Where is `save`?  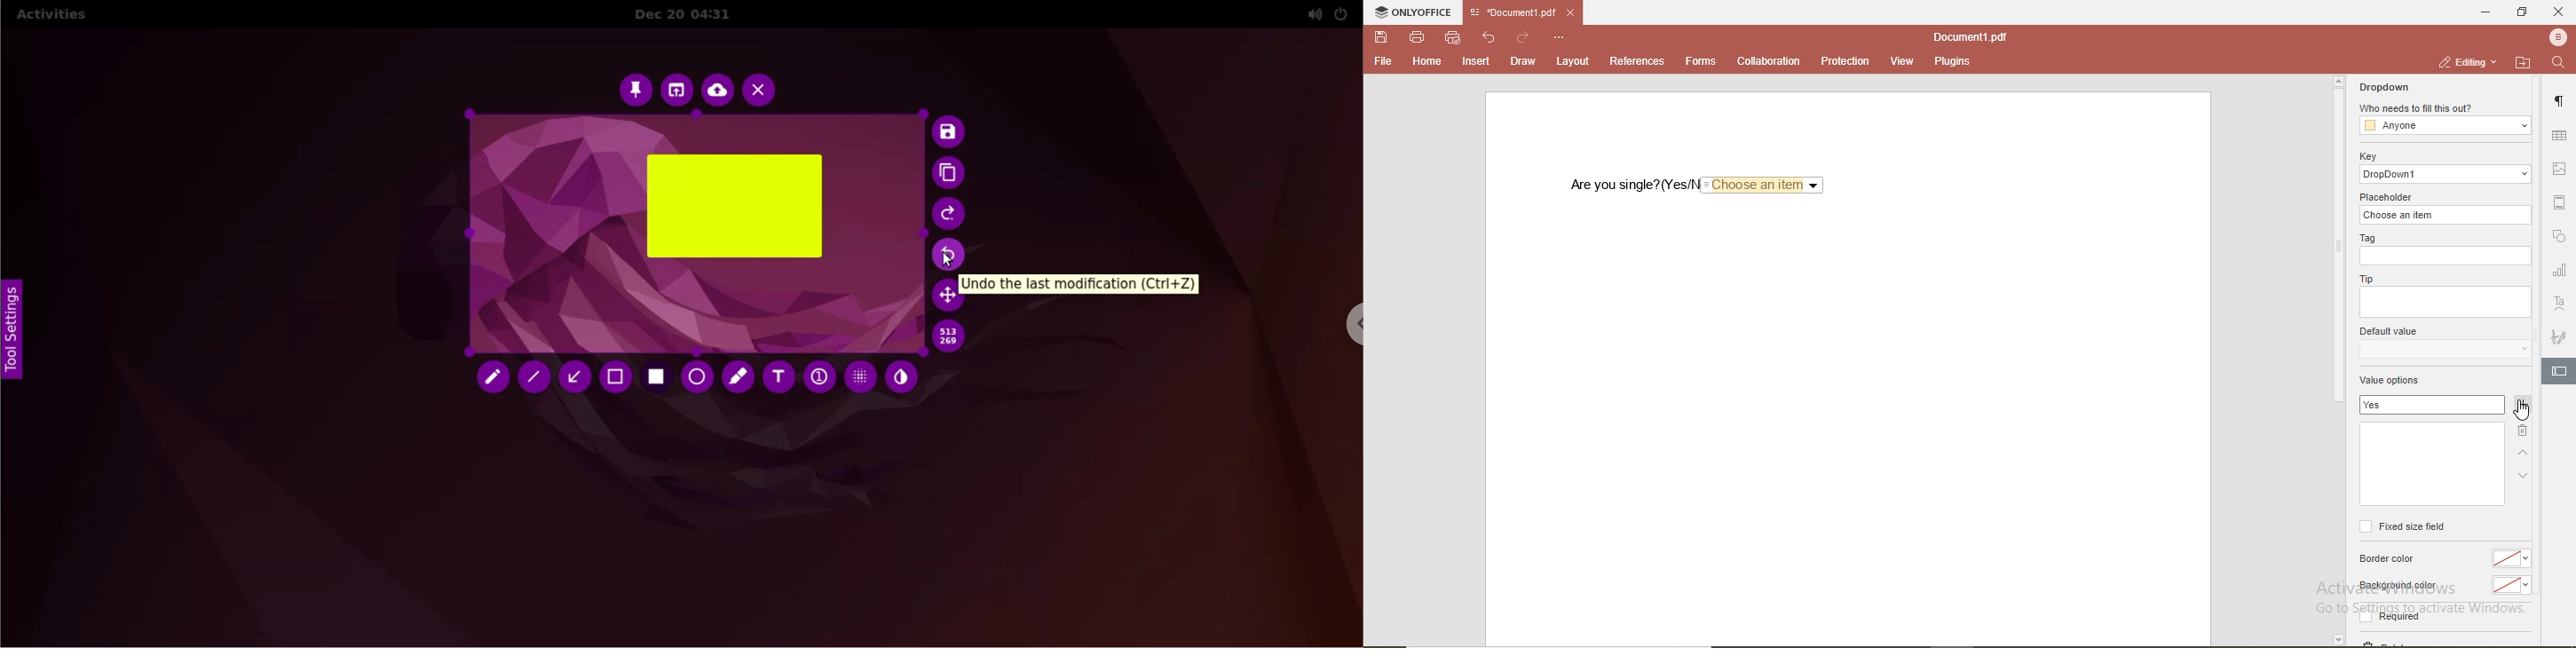
save is located at coordinates (1381, 37).